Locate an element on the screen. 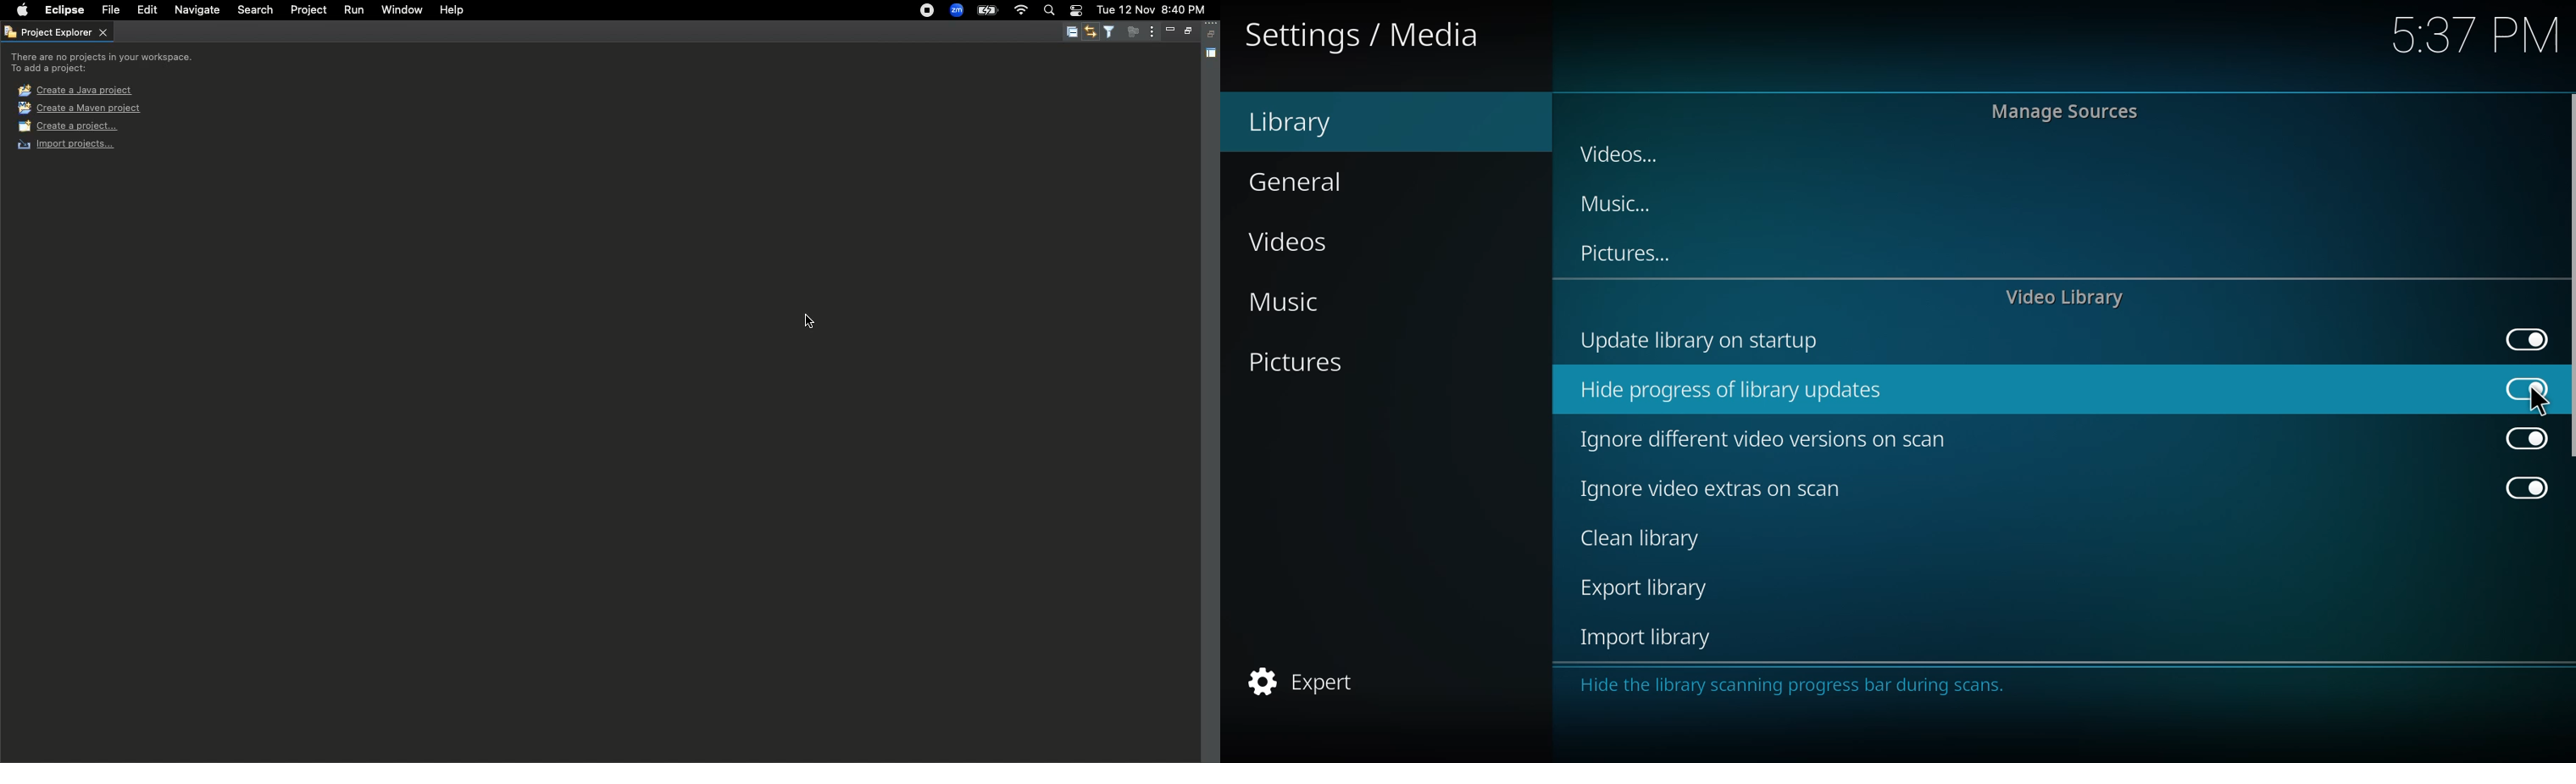 The image size is (2576, 784). manage sources is located at coordinates (2063, 116).